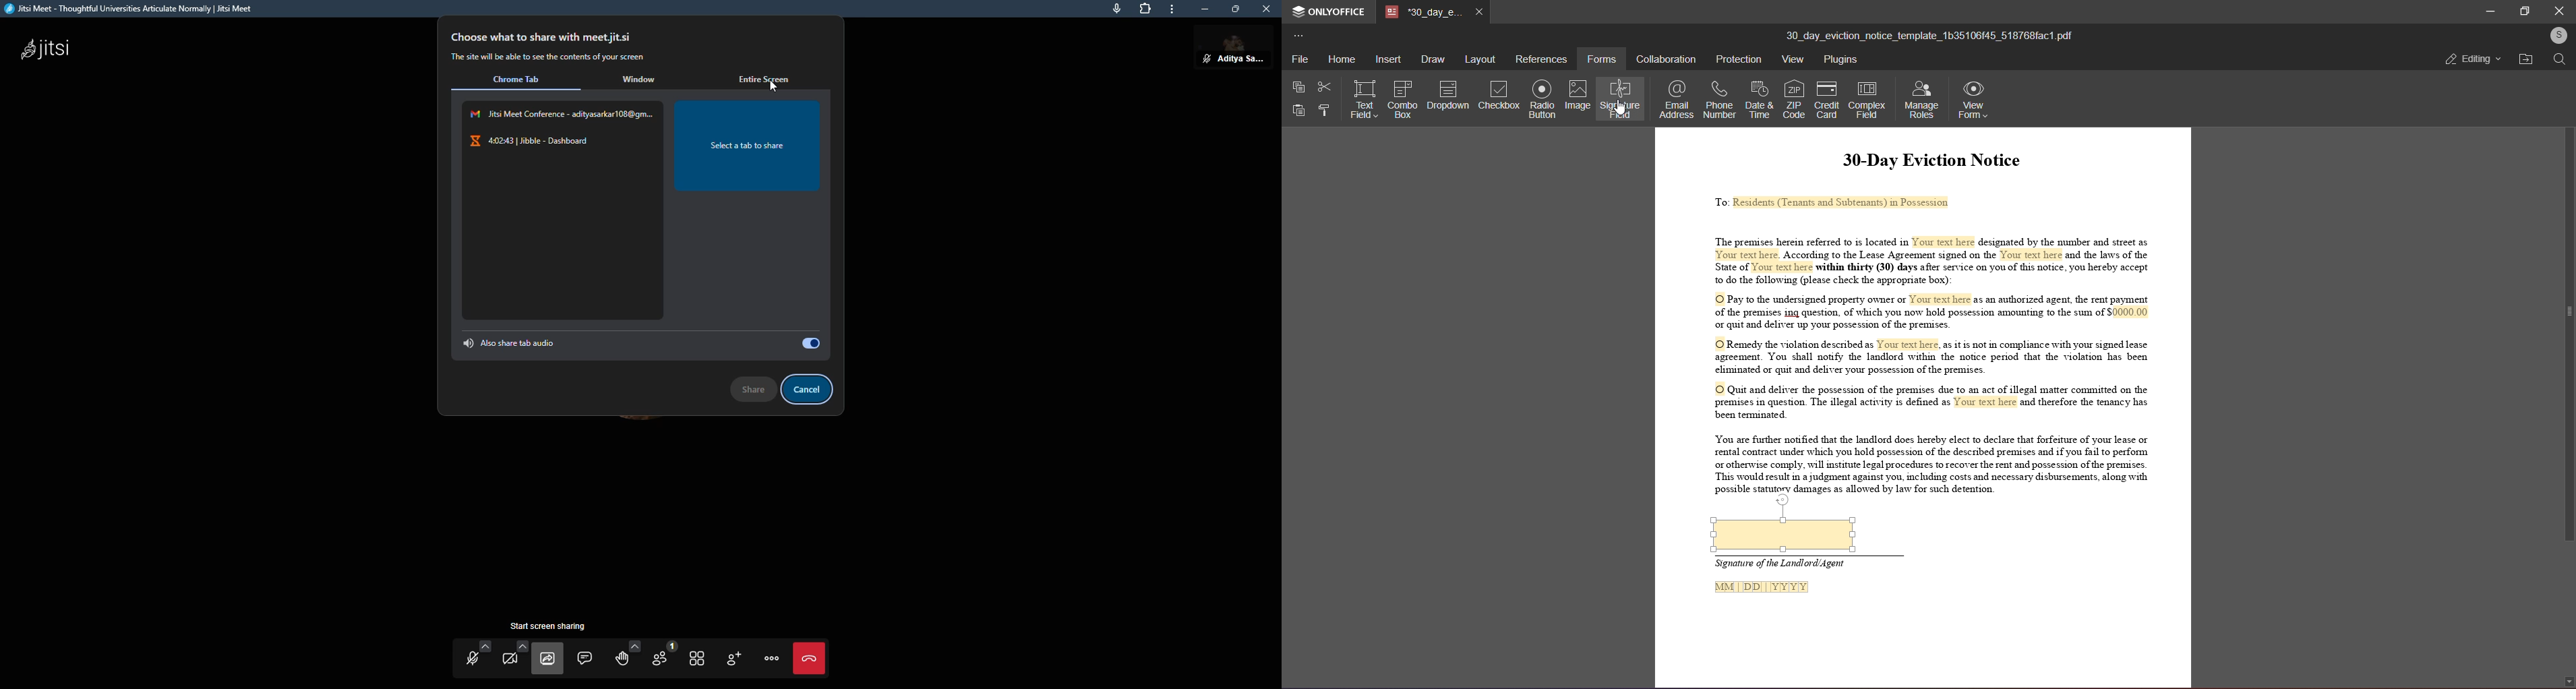 The width and height of the screenshot is (2576, 700). What do you see at coordinates (1921, 98) in the screenshot?
I see `manage roles` at bounding box center [1921, 98].